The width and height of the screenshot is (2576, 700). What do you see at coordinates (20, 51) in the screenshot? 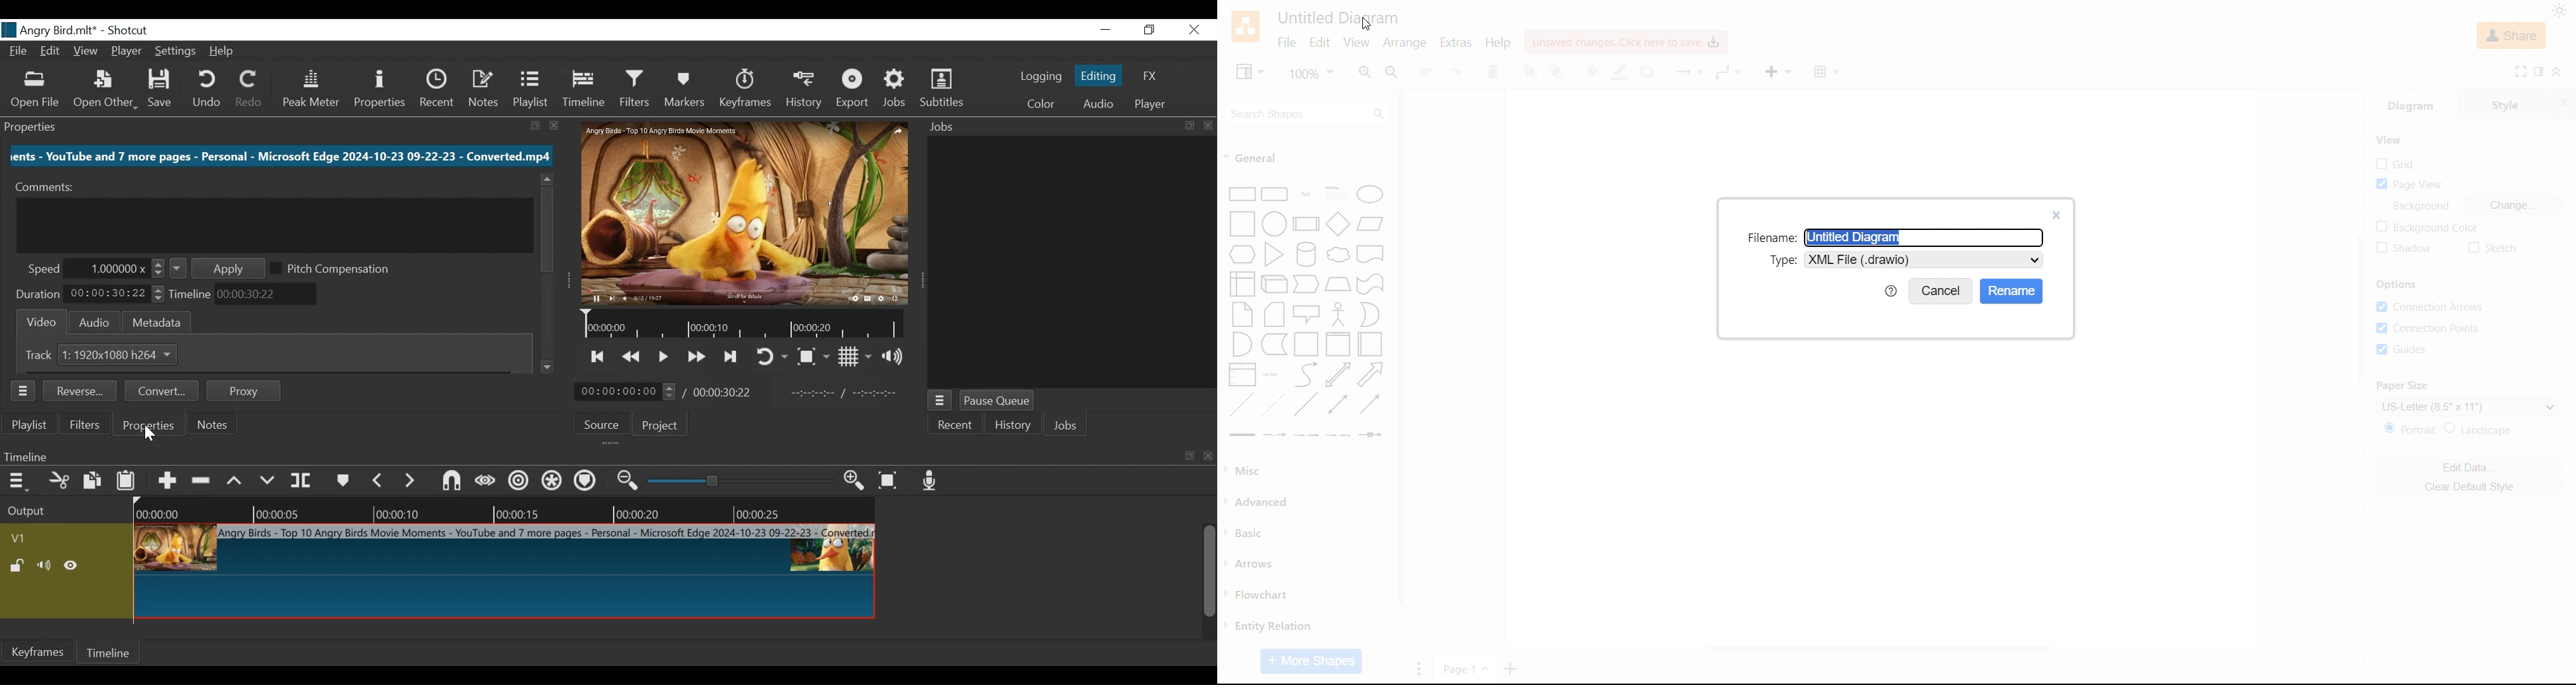
I see `File` at bounding box center [20, 51].